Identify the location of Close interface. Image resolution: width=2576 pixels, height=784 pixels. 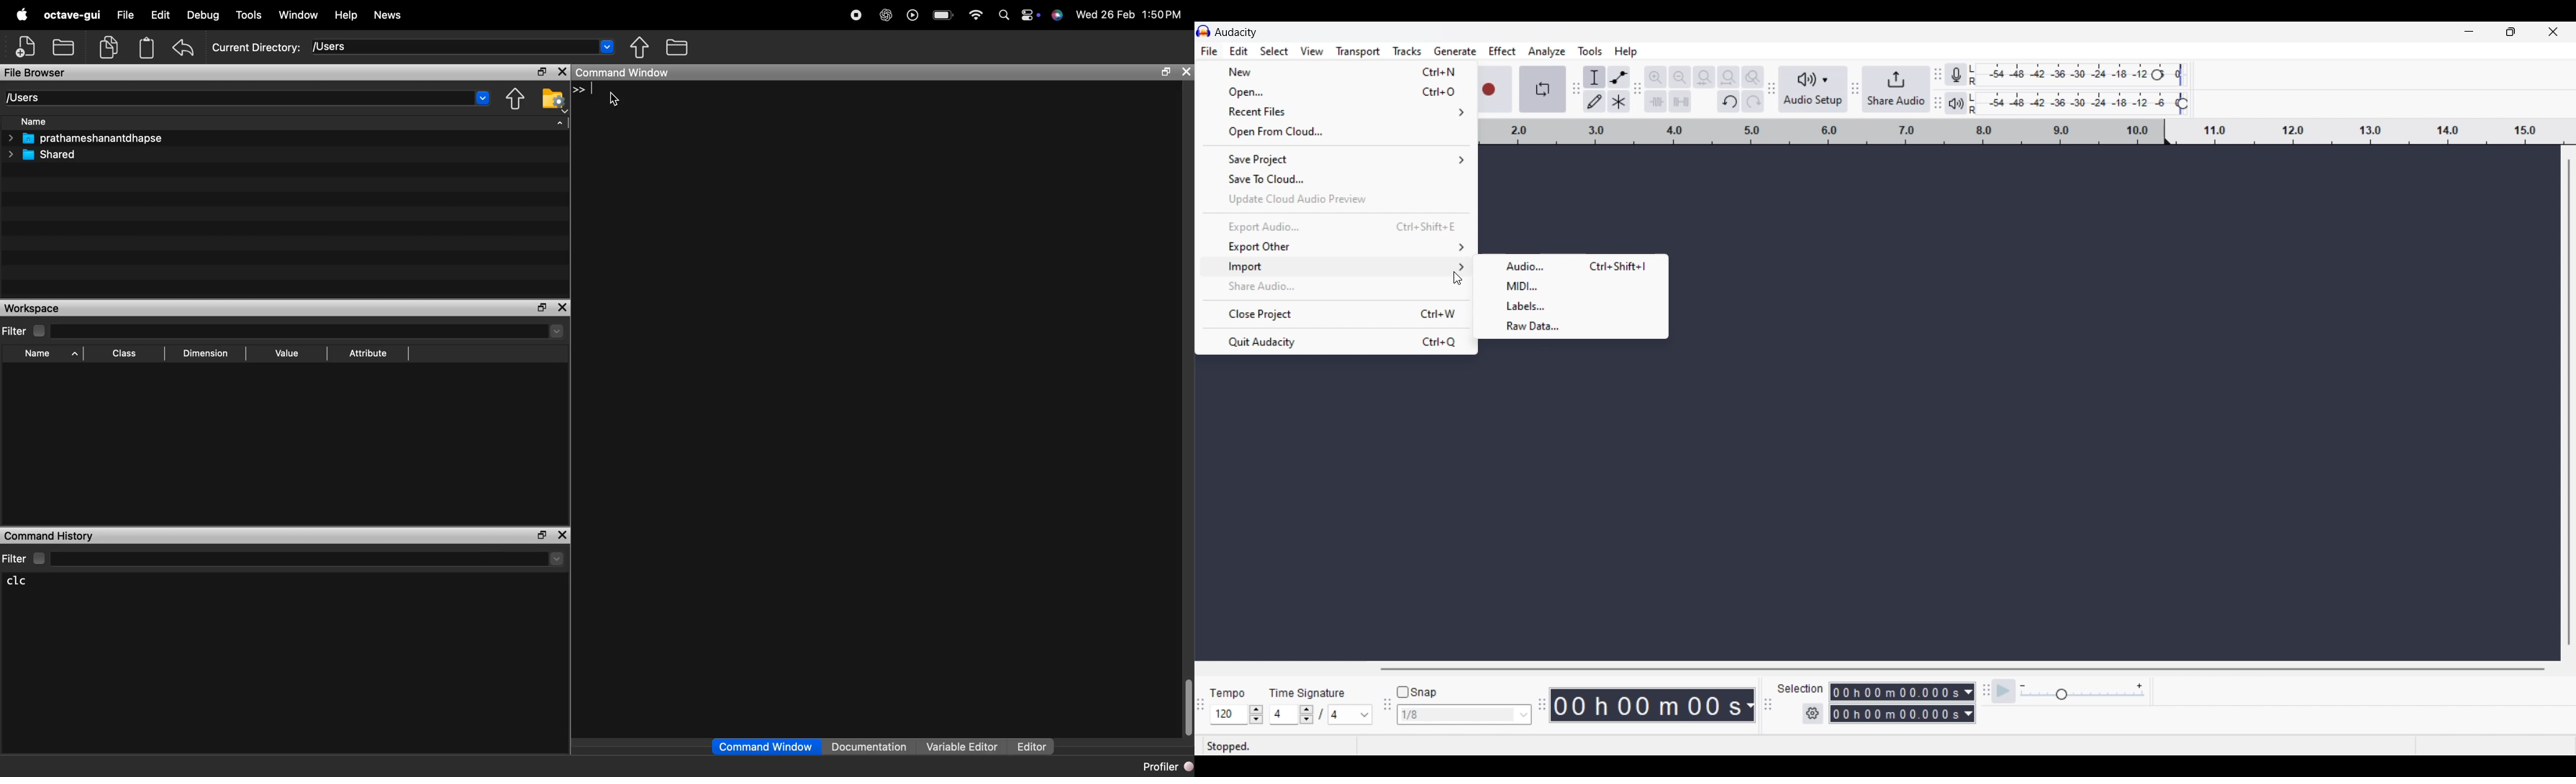
(2553, 32).